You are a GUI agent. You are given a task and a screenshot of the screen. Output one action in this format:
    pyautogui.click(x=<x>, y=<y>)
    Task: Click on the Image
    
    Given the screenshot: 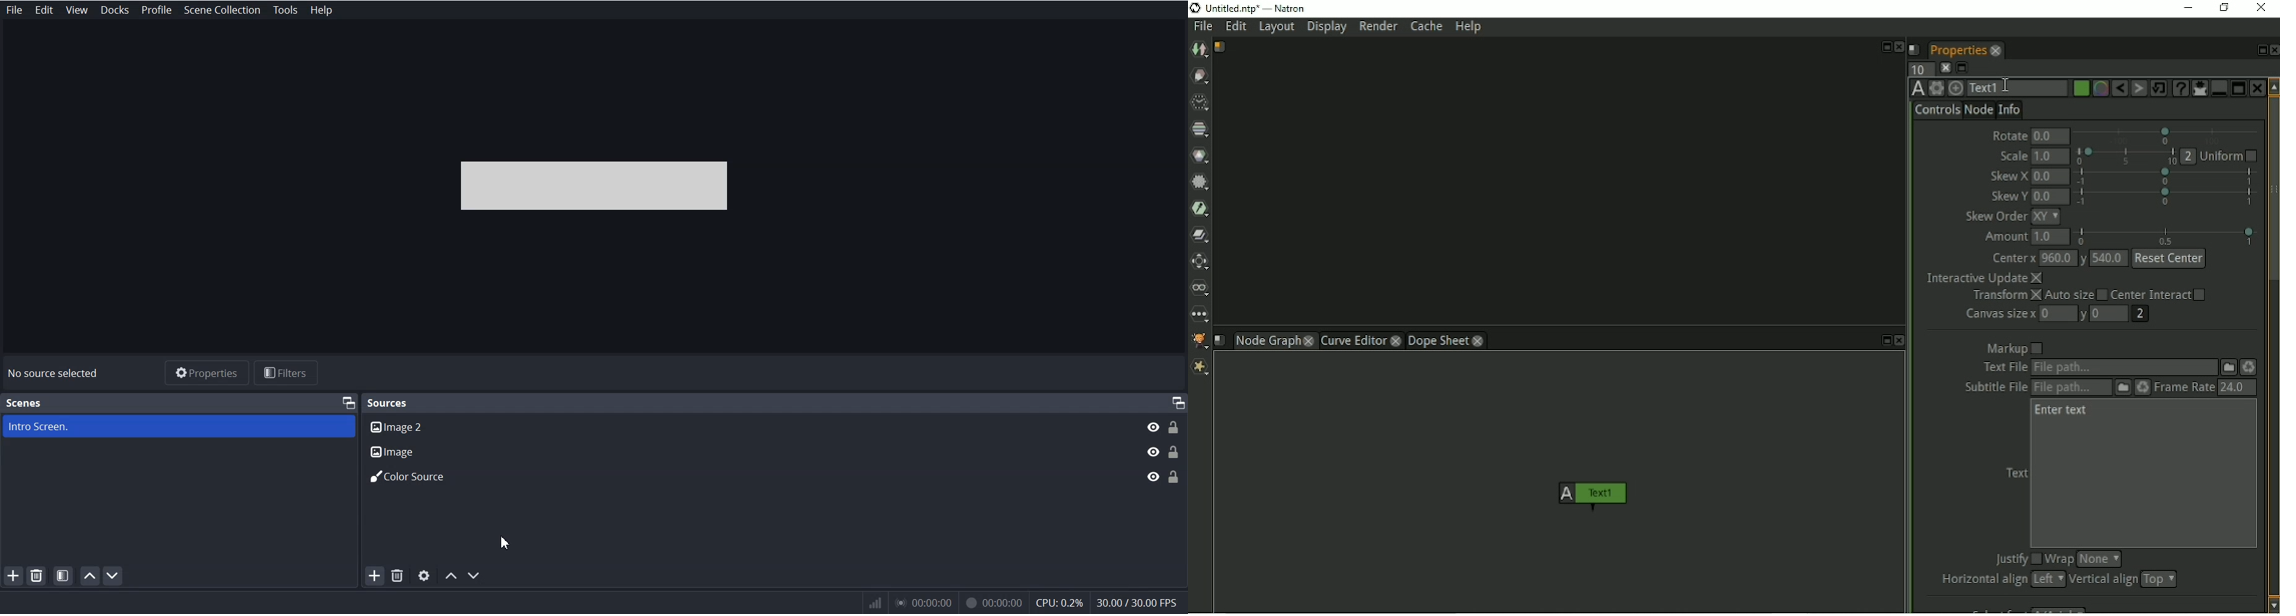 What is the action you would take?
    pyautogui.click(x=746, y=449)
    